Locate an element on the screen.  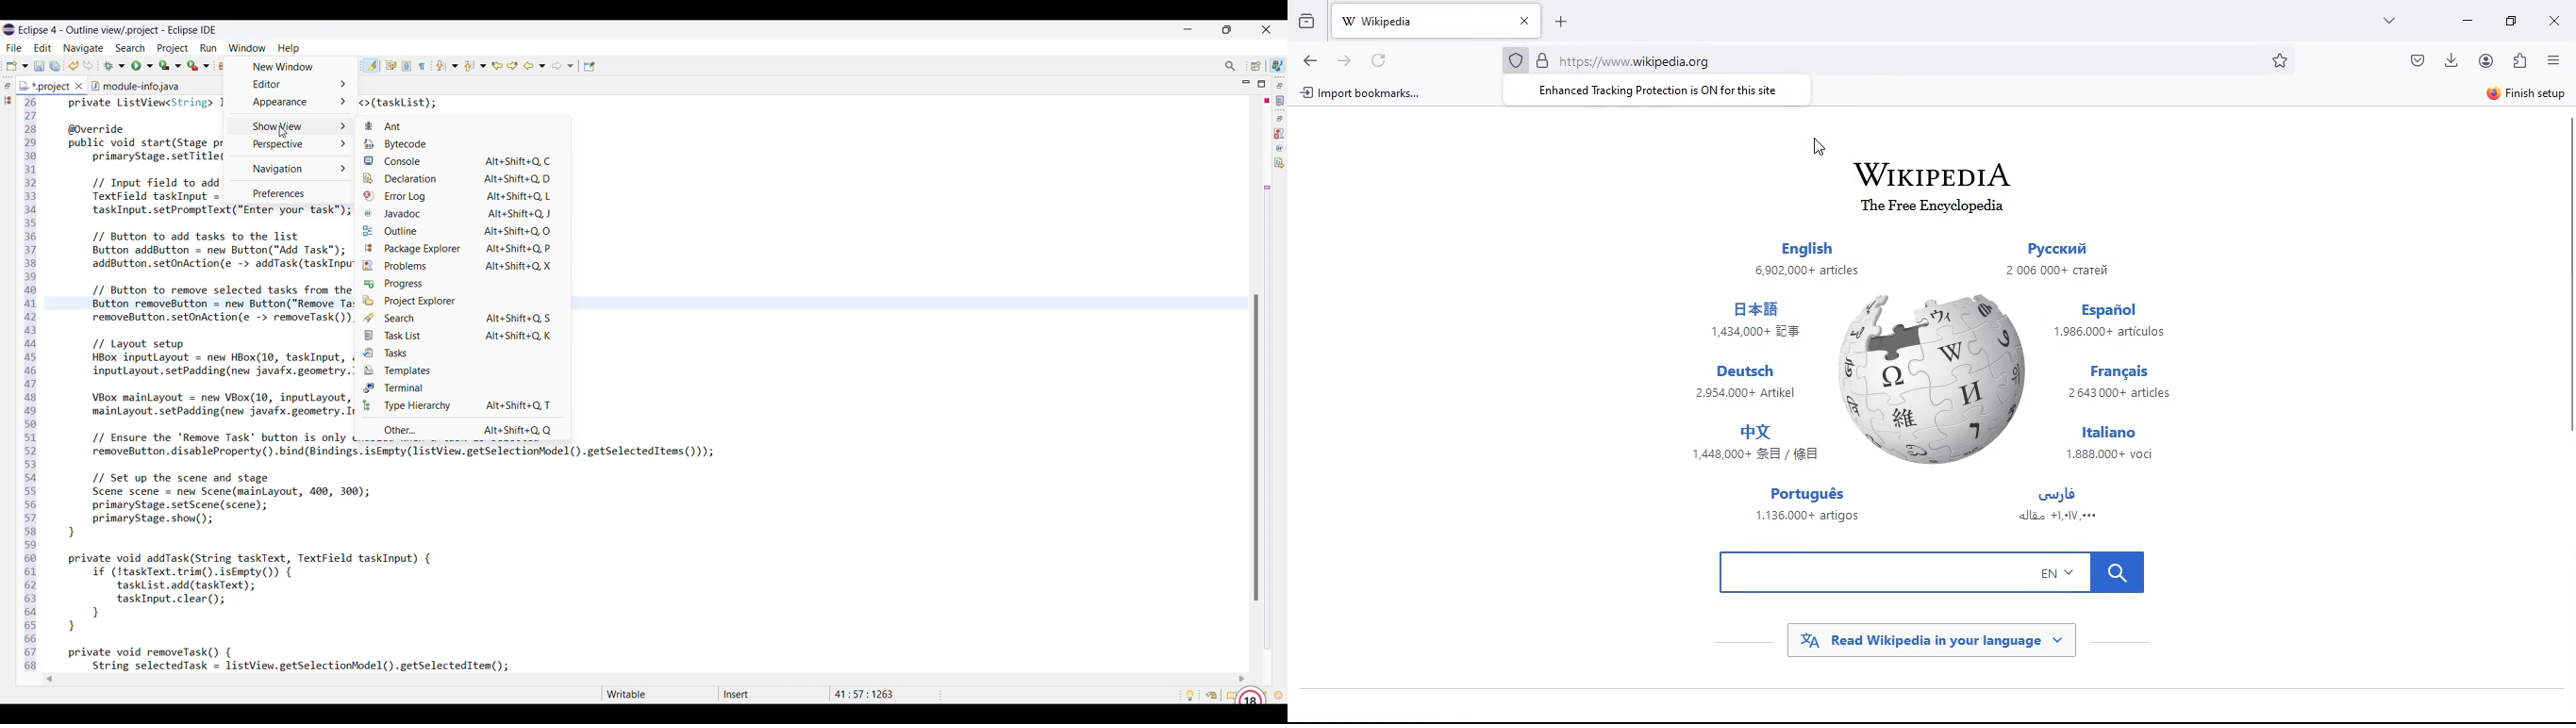
français is located at coordinates (2128, 383).